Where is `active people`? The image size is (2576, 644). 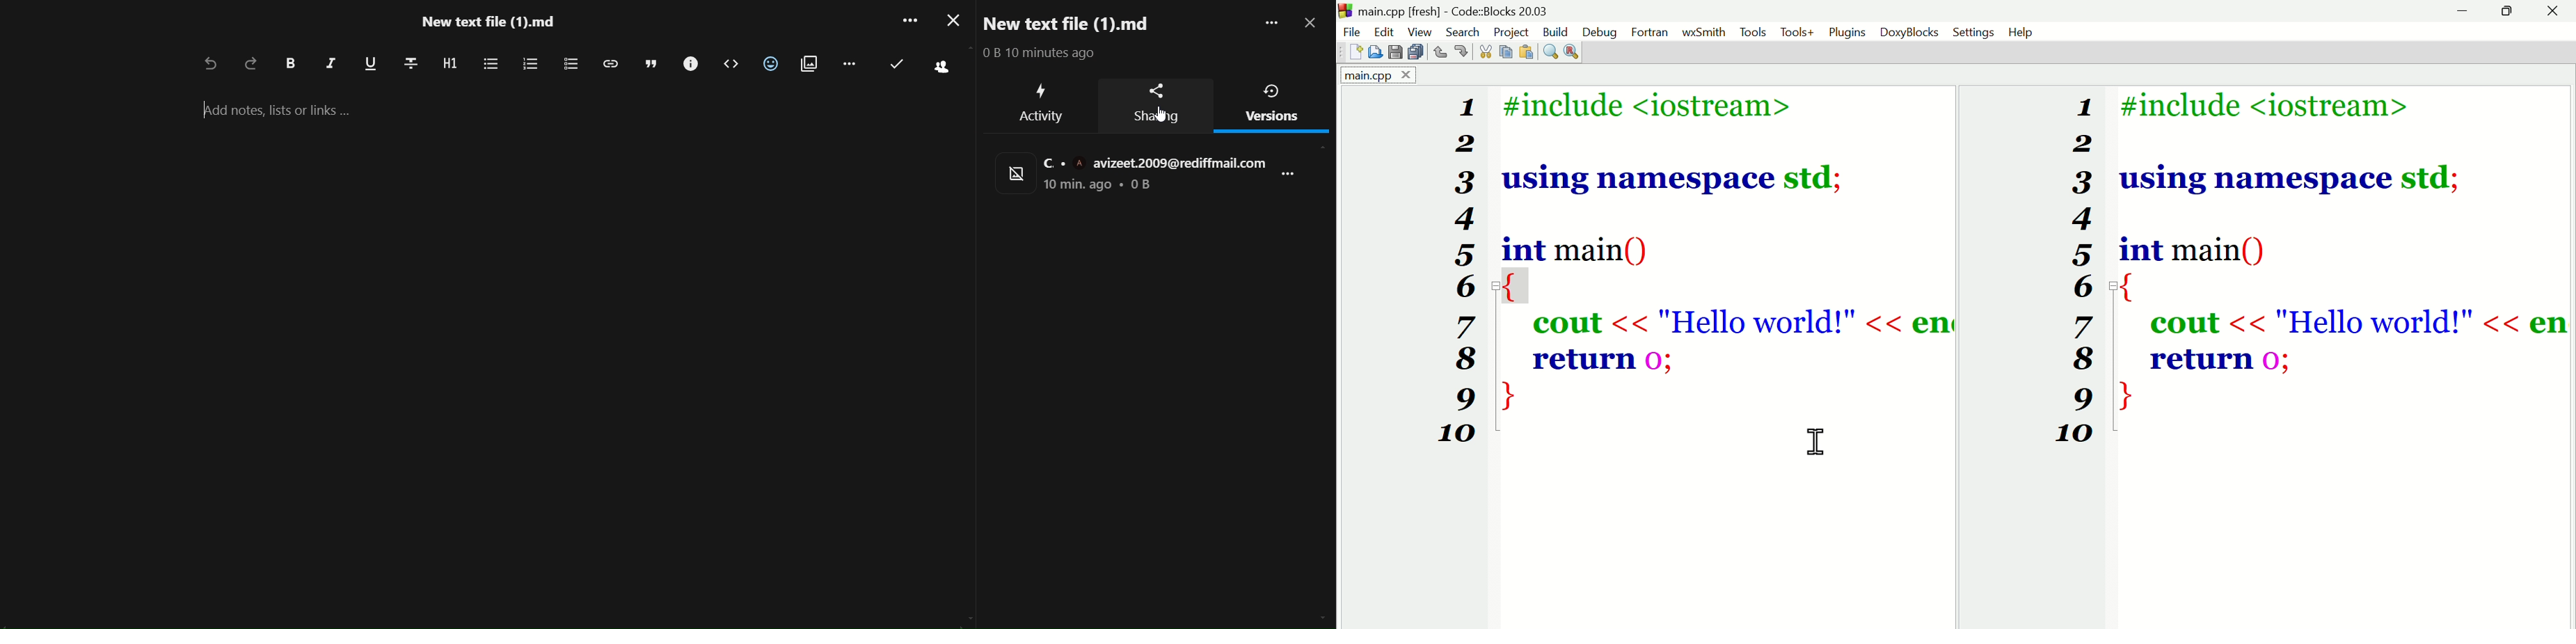
active people is located at coordinates (939, 69).